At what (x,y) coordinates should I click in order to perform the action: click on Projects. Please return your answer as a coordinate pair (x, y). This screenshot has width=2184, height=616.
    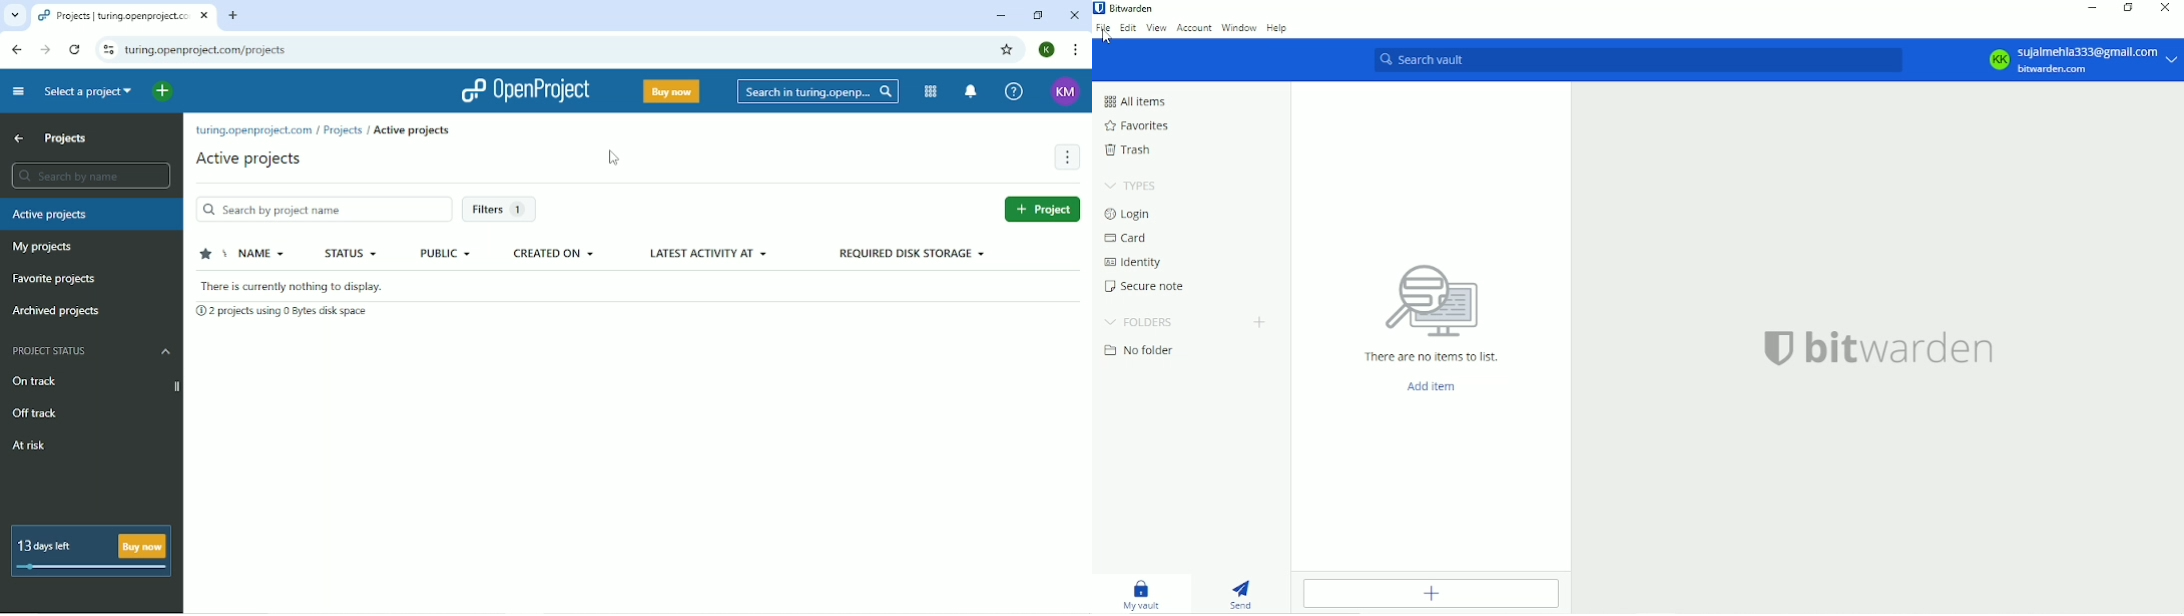
    Looking at the image, I should click on (66, 138).